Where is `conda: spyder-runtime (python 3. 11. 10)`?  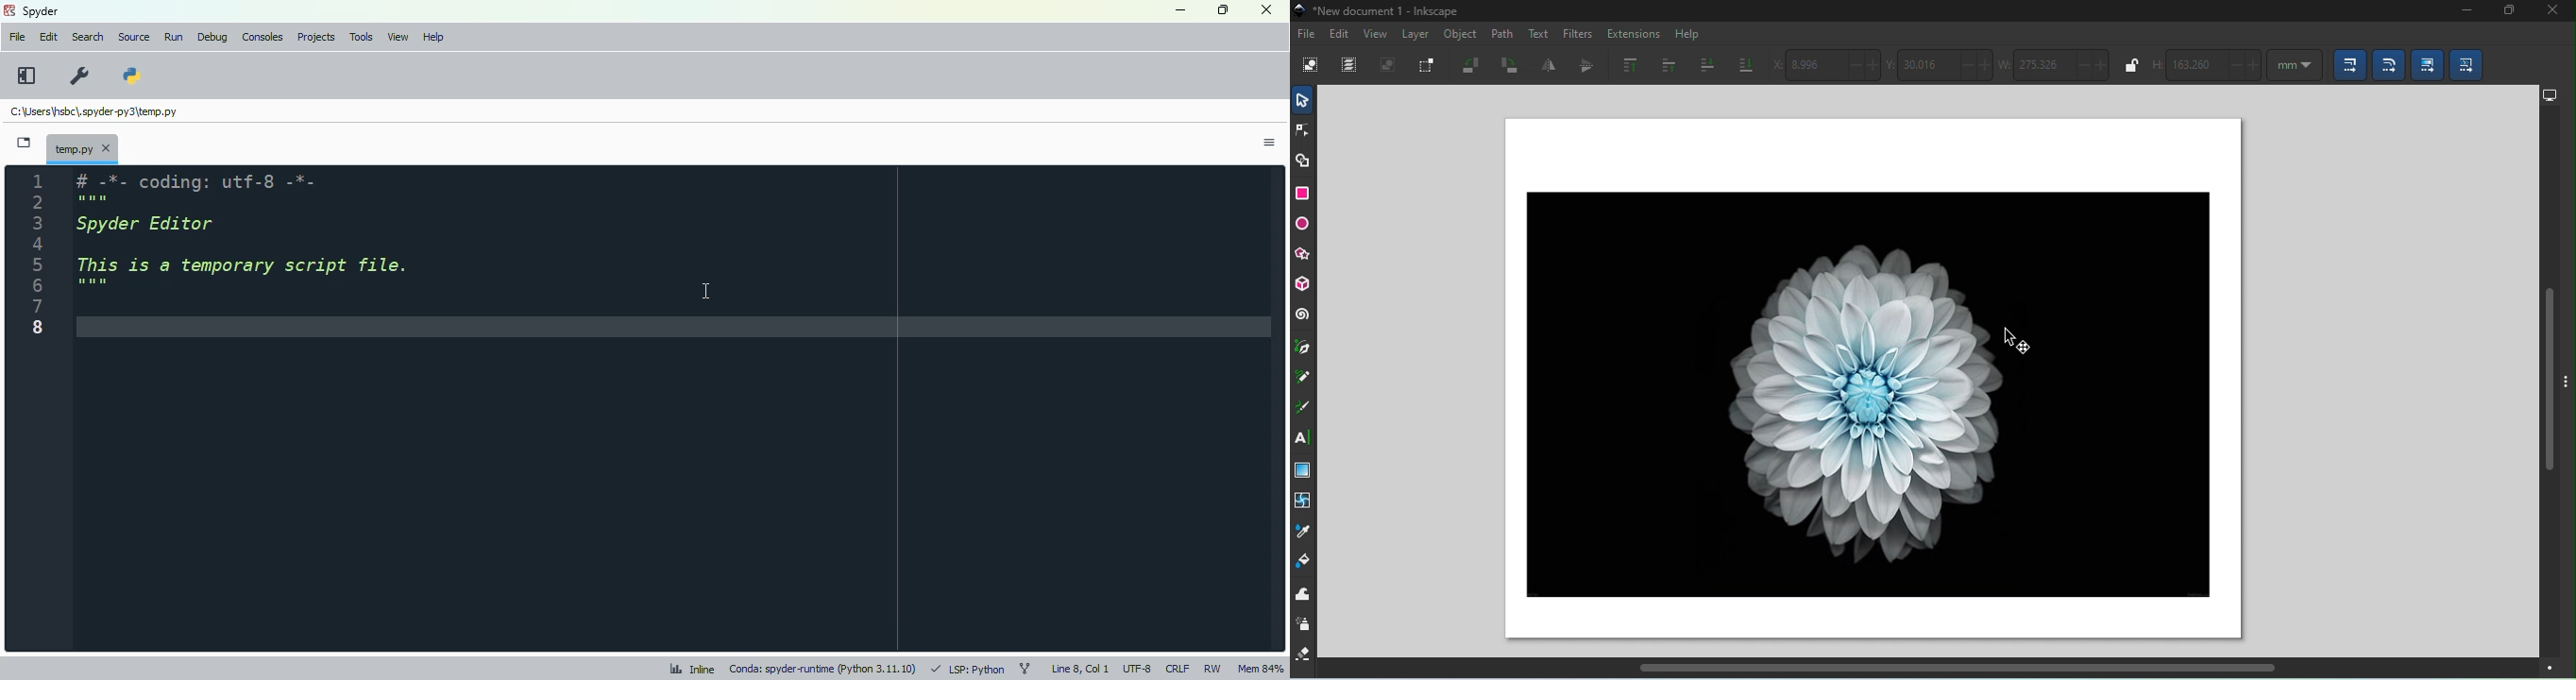
conda: spyder-runtime (python 3. 11. 10) is located at coordinates (824, 668).